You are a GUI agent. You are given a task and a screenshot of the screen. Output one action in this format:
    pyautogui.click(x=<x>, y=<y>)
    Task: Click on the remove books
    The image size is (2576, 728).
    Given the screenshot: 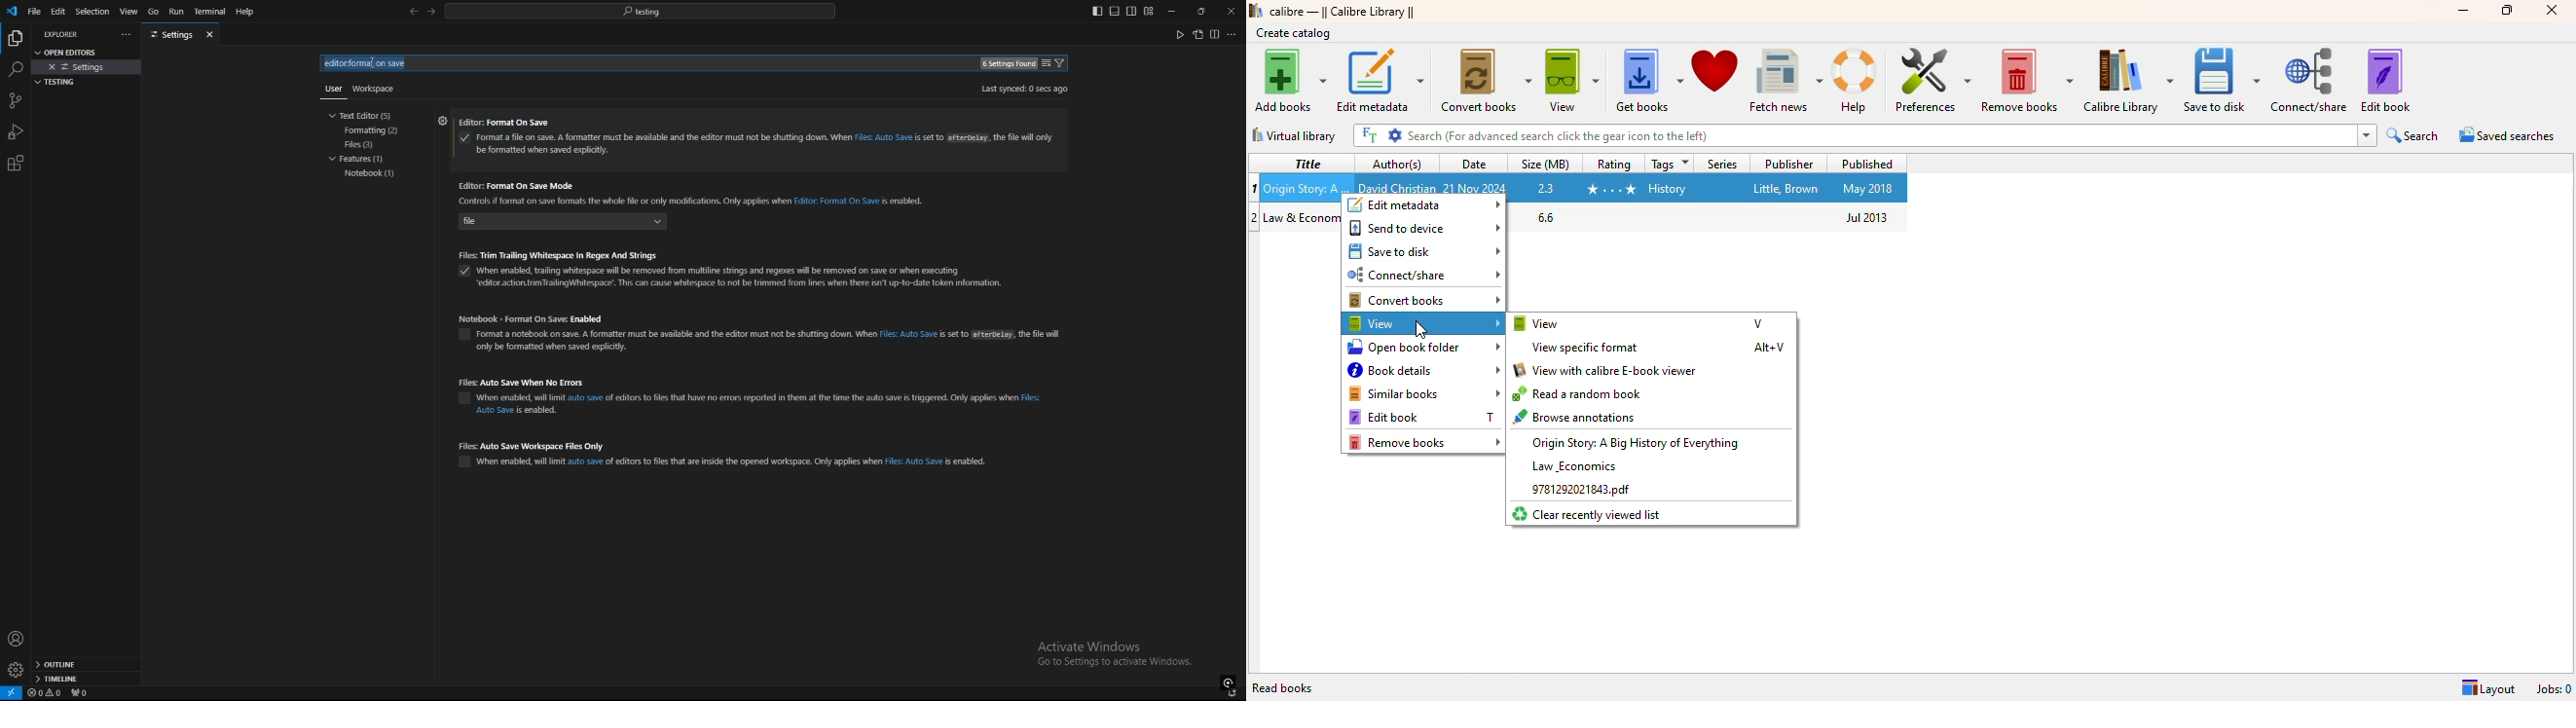 What is the action you would take?
    pyautogui.click(x=2026, y=81)
    